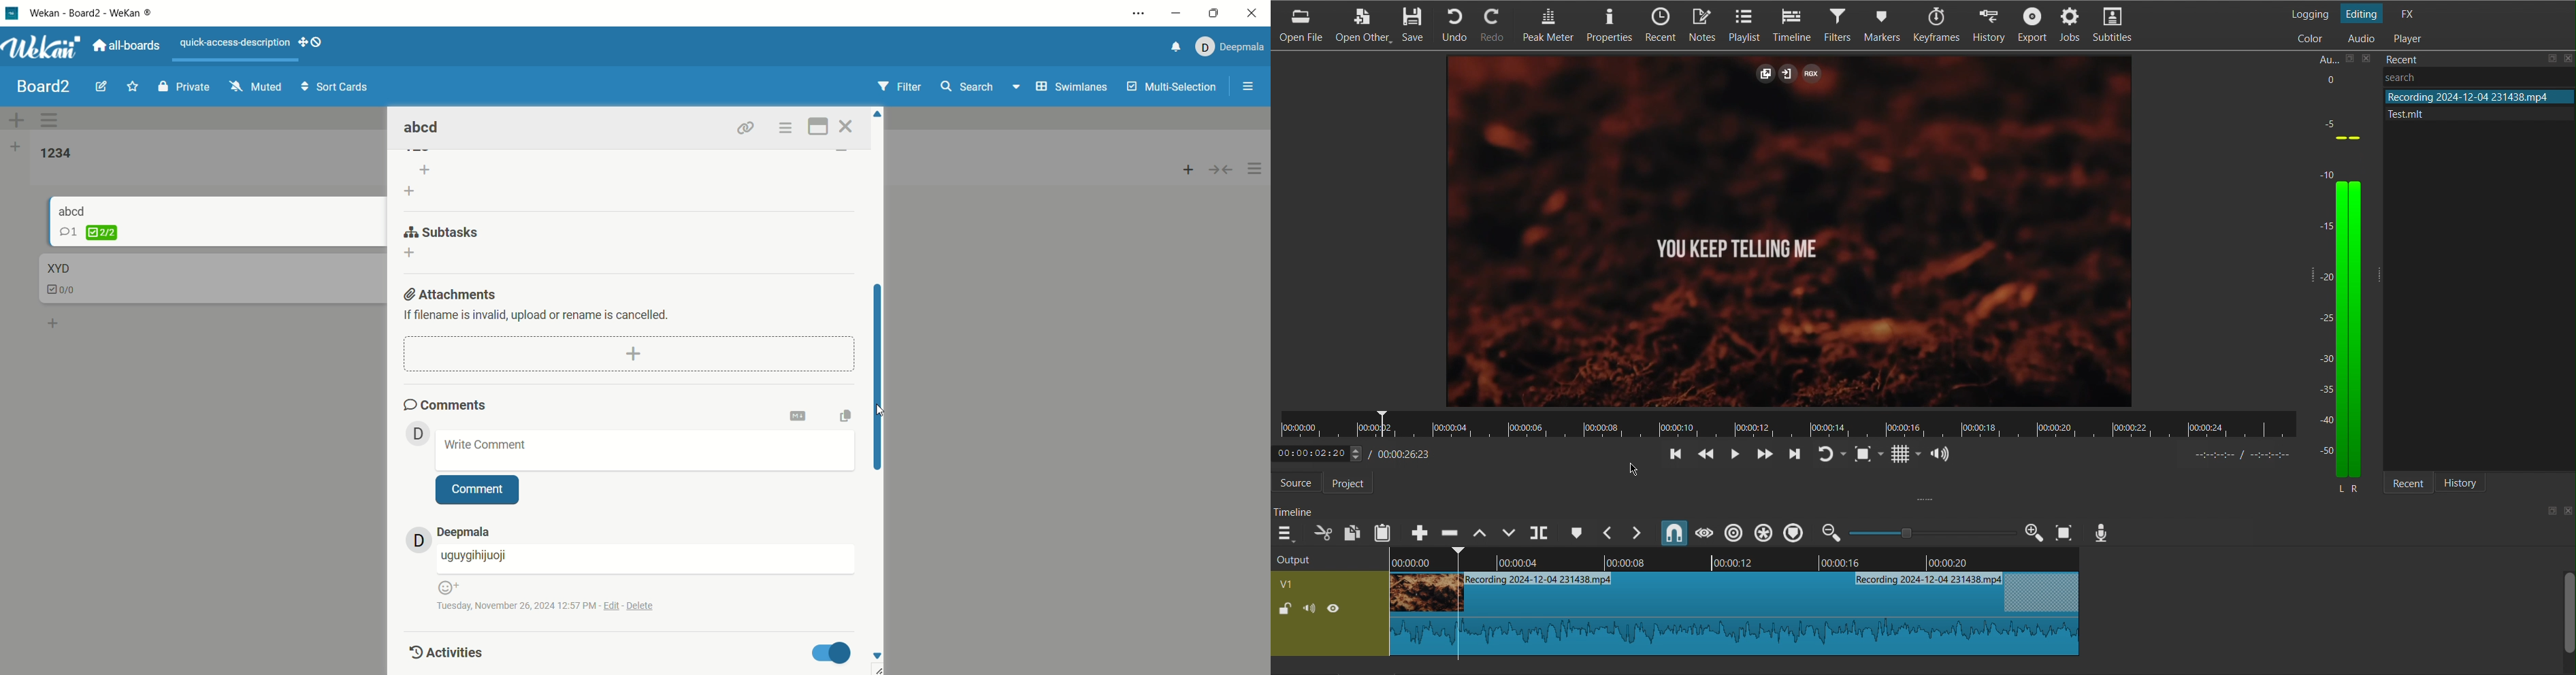  Describe the element at coordinates (1383, 531) in the screenshot. I see `Paste` at that location.